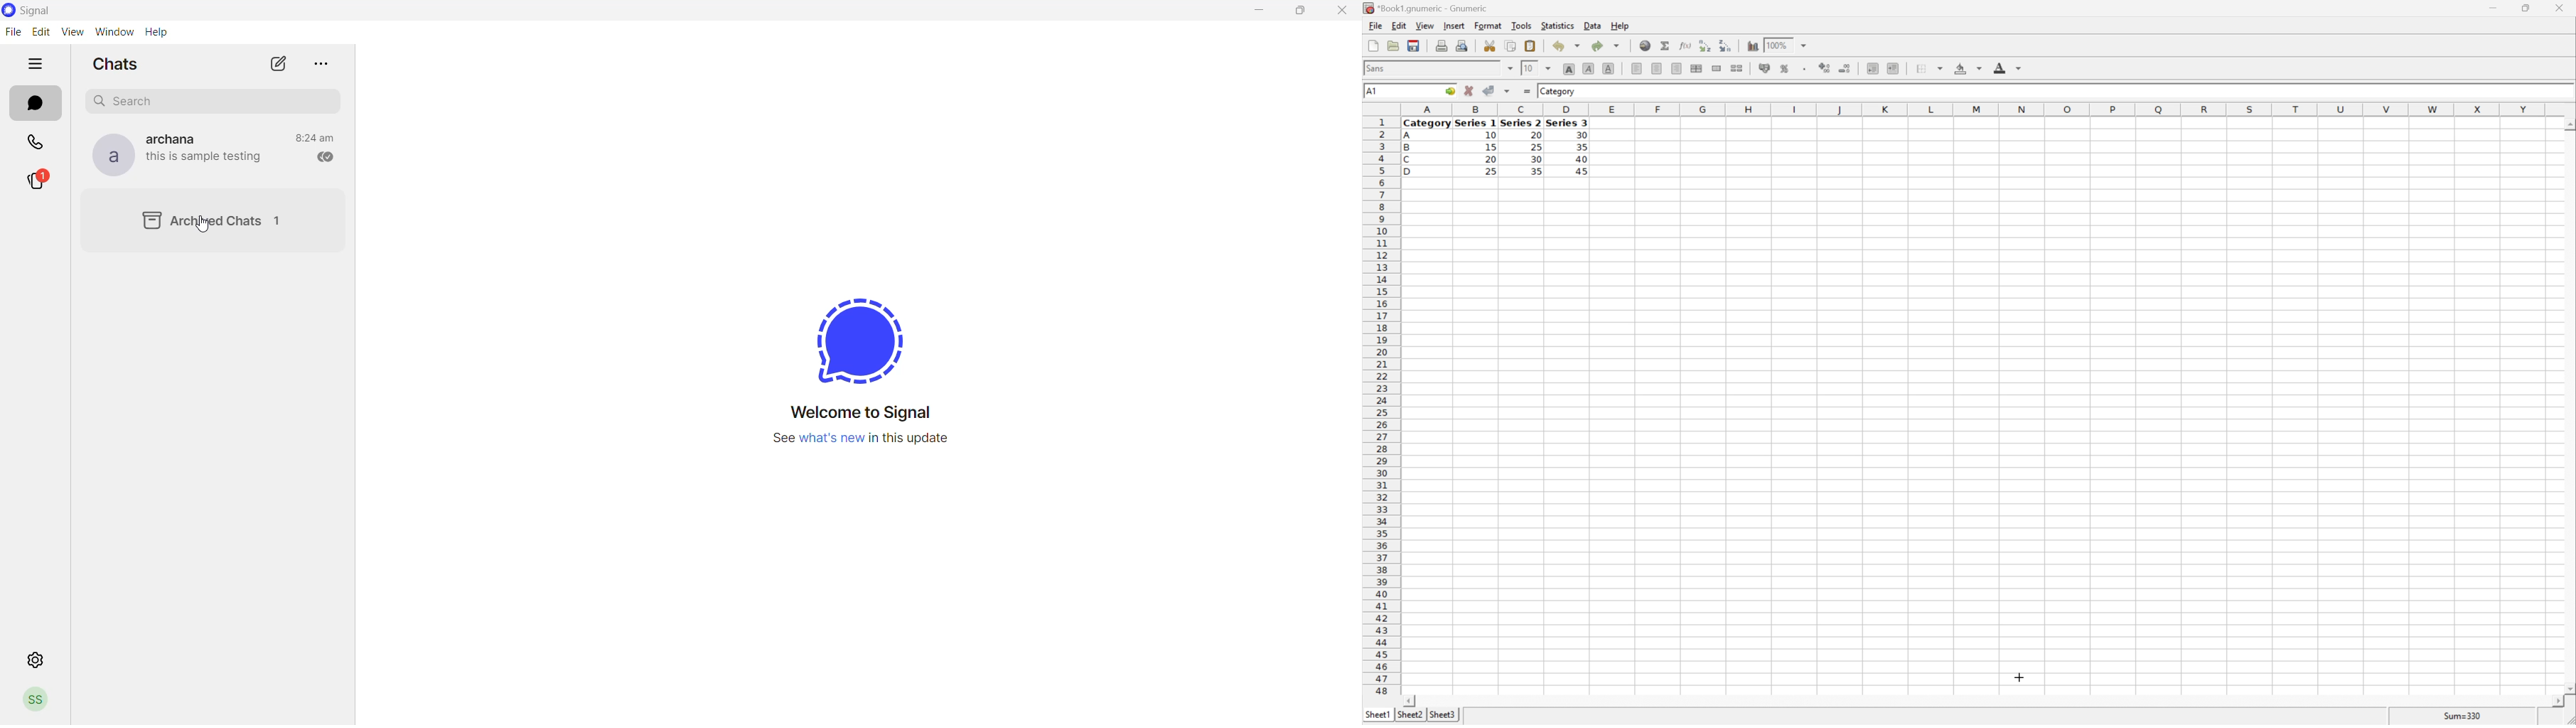 The height and width of the screenshot is (728, 2576). I want to click on Series 2, so click(1520, 122).